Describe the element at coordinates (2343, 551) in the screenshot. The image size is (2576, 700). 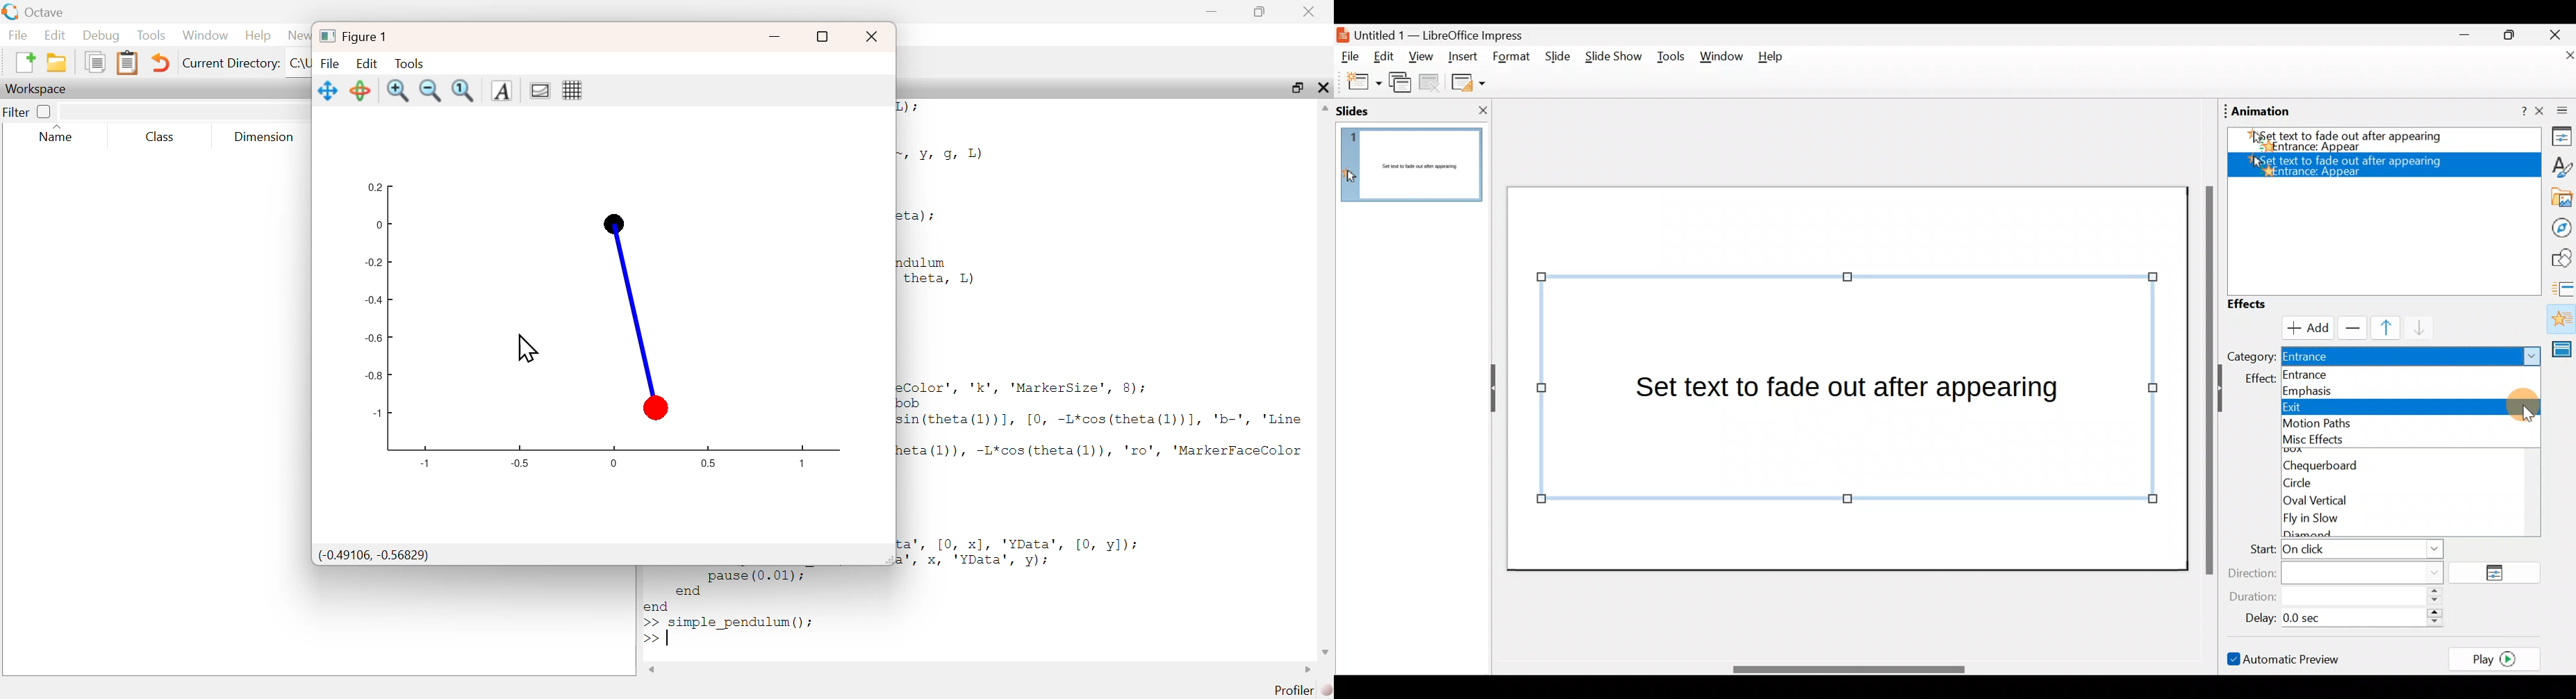
I see `Start` at that location.